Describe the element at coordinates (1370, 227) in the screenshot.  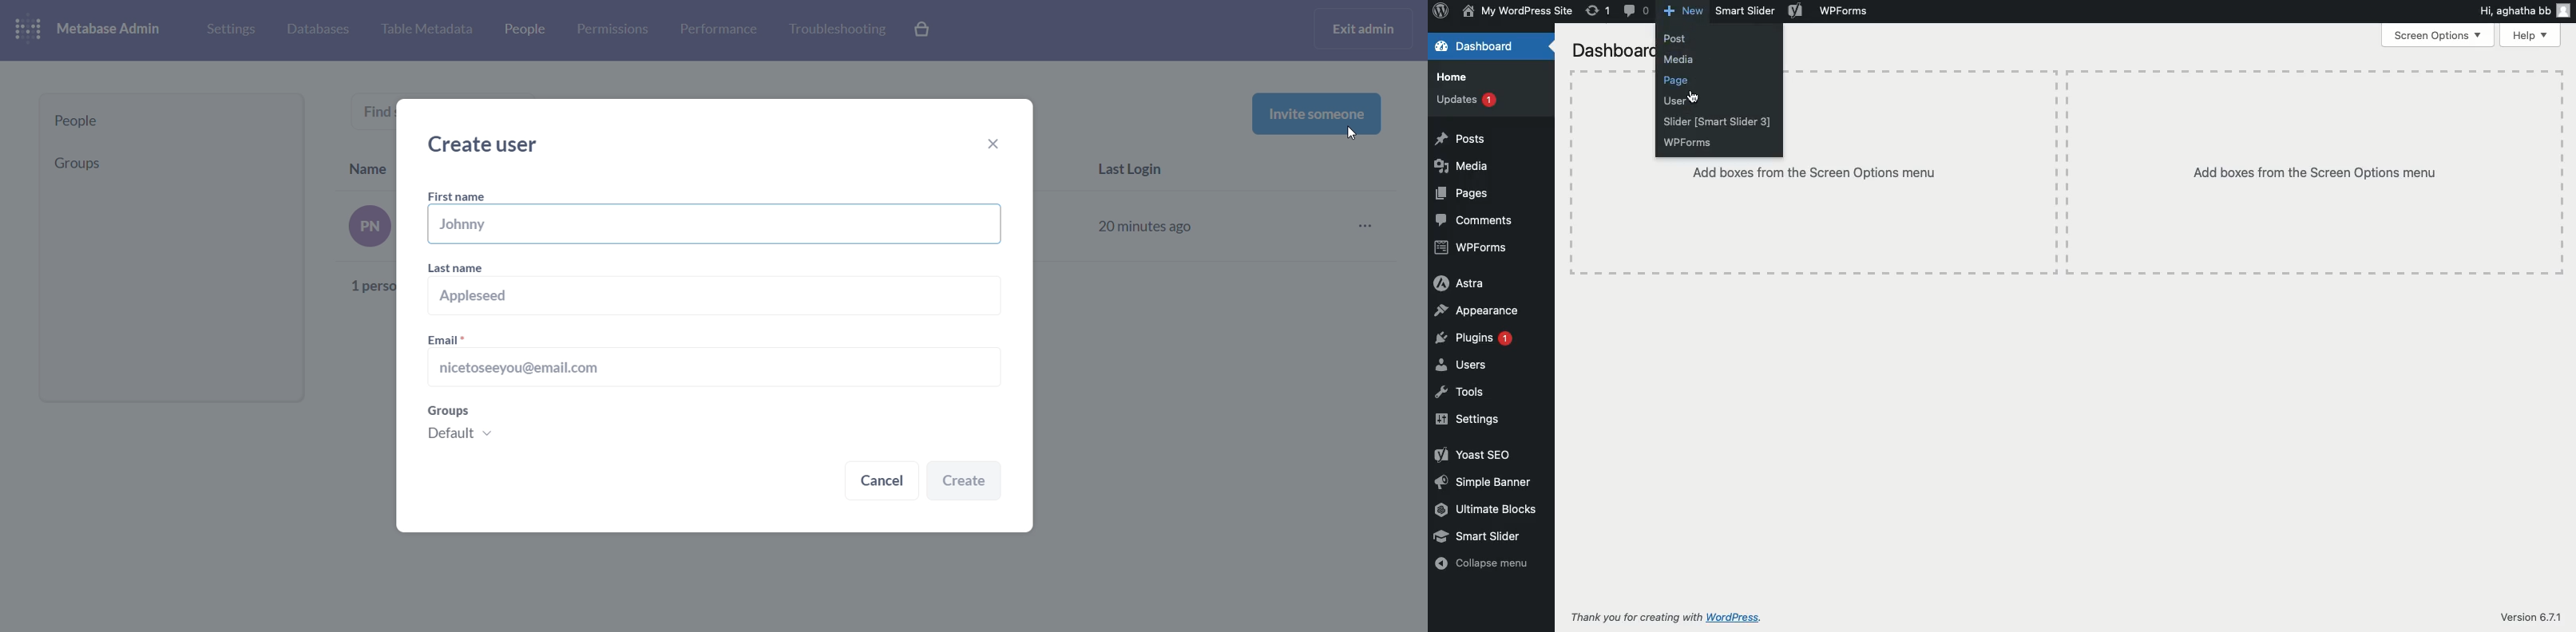
I see `more` at that location.